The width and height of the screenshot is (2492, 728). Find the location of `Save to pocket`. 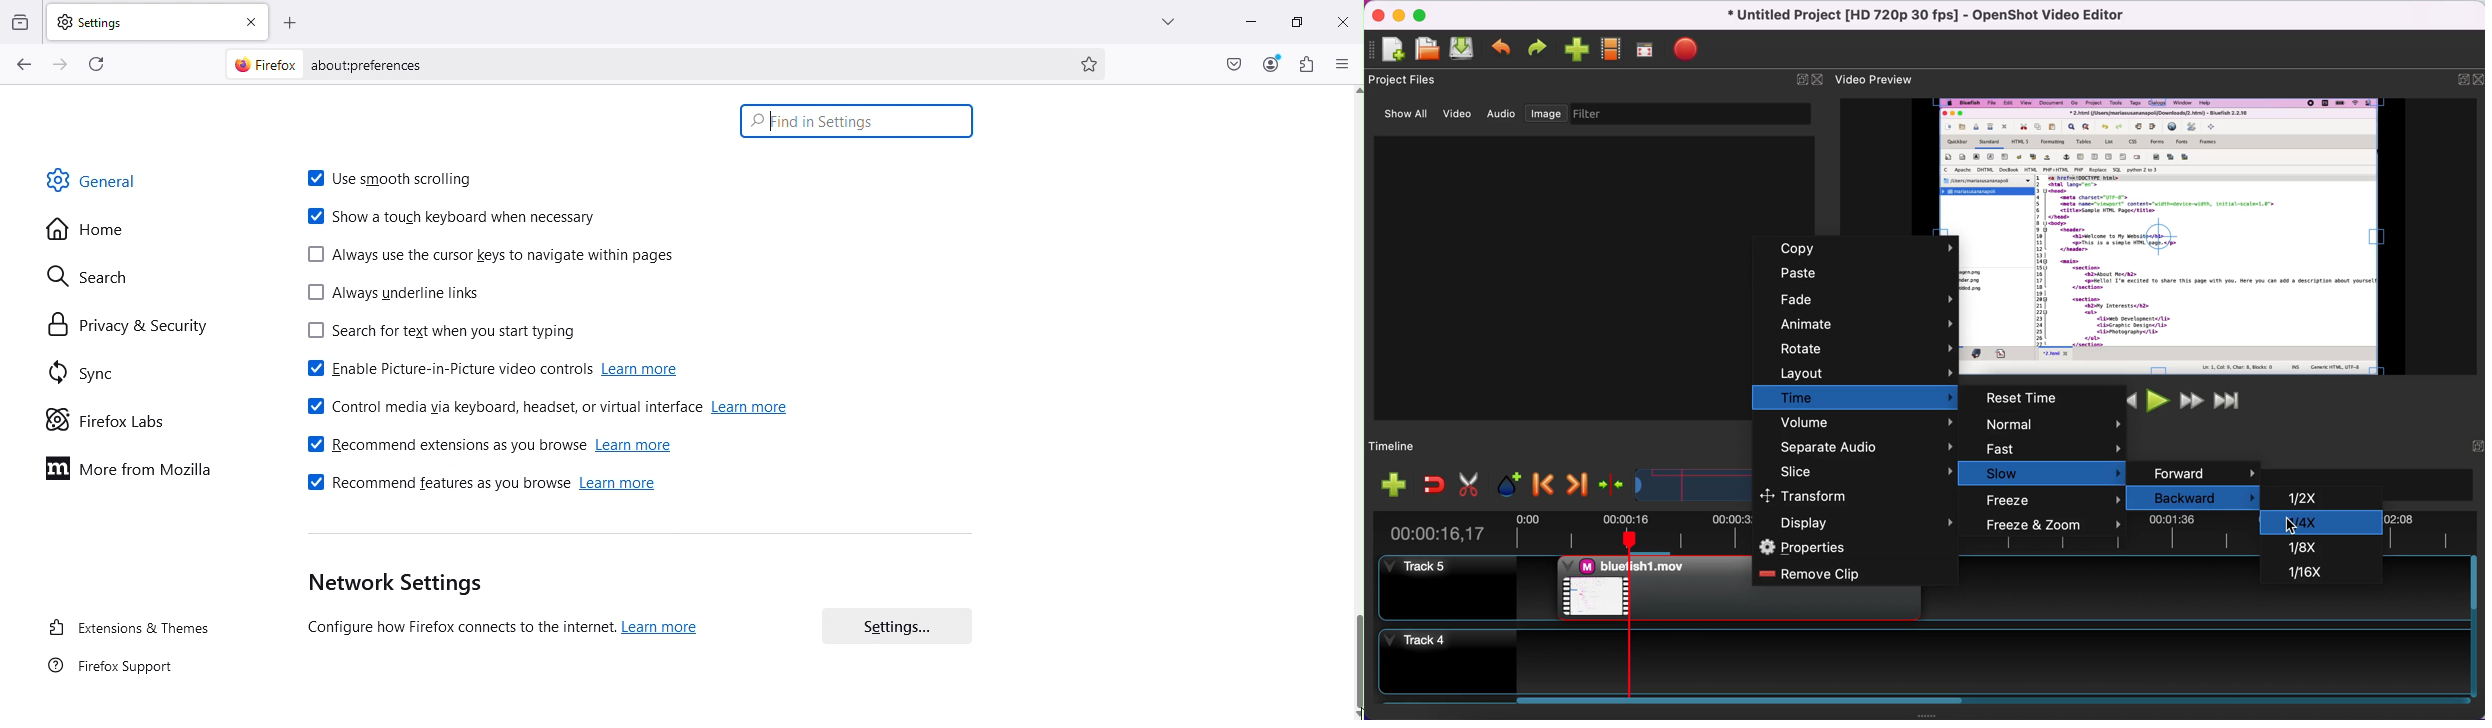

Save to pocket is located at coordinates (1235, 64).